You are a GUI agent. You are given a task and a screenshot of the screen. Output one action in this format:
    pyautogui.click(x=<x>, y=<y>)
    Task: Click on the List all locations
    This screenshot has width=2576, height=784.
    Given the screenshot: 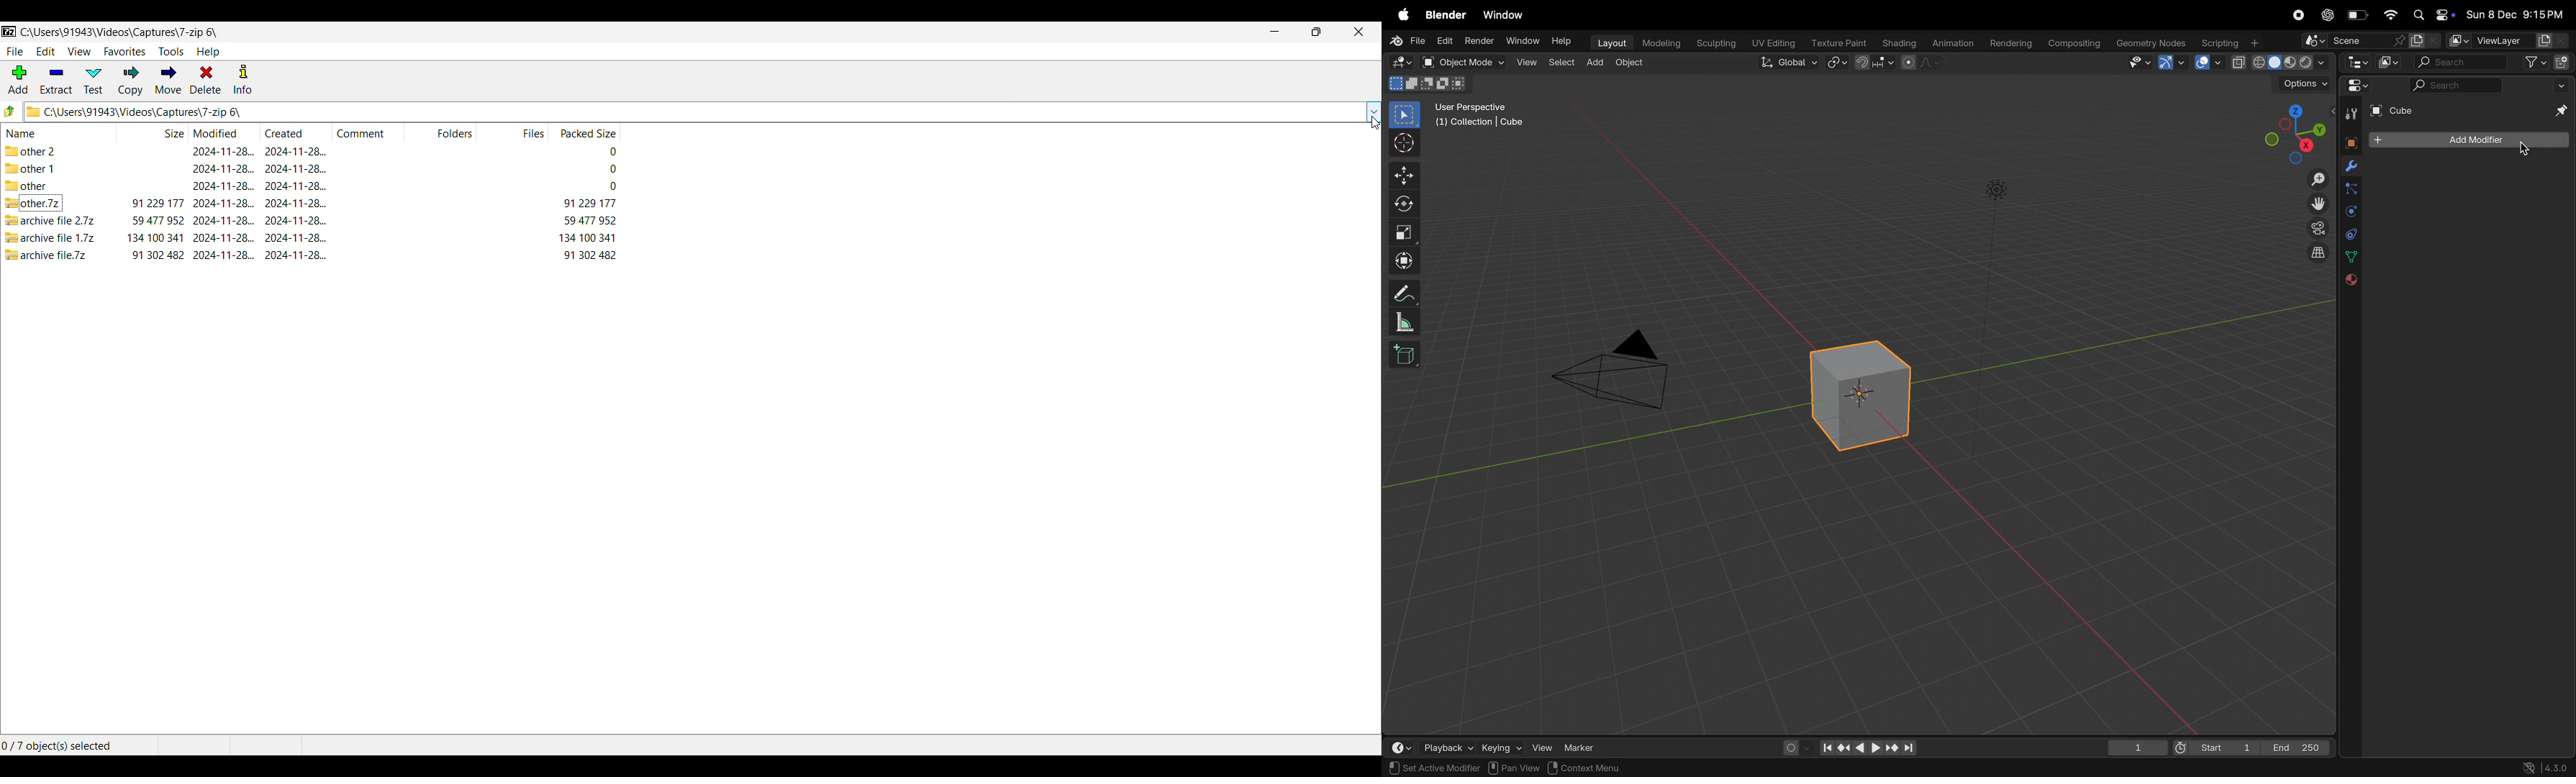 What is the action you would take?
    pyautogui.click(x=1373, y=113)
    